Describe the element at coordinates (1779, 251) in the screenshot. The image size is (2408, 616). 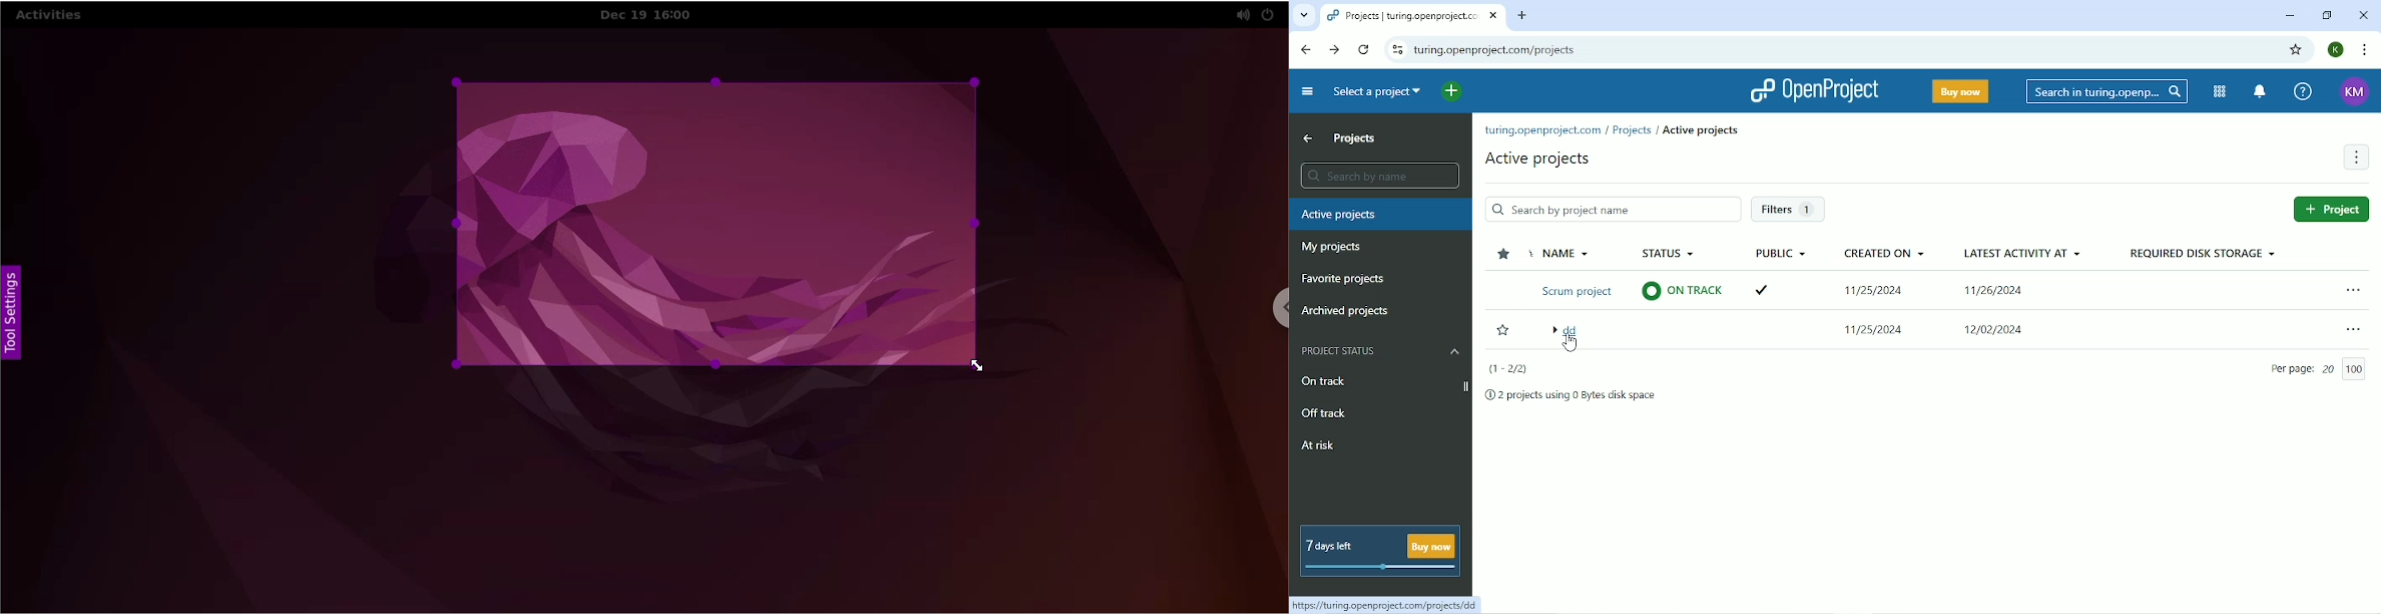
I see `Public` at that location.